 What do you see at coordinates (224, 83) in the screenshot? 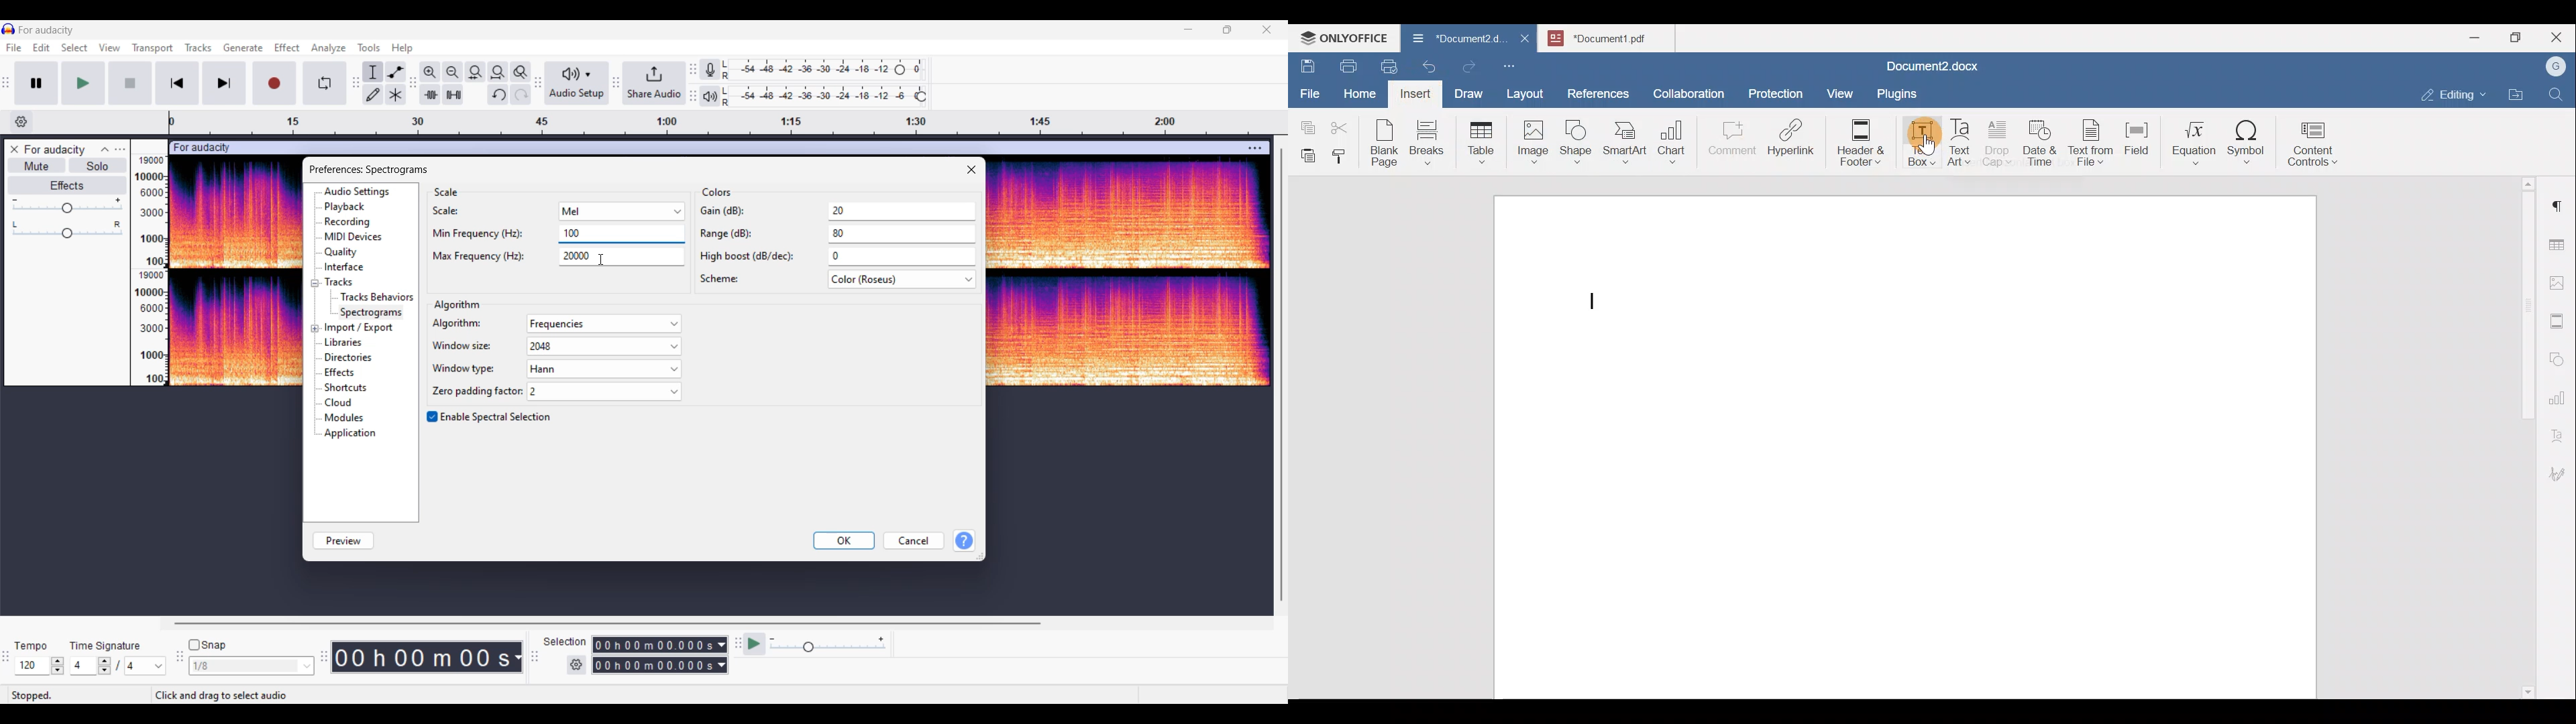
I see `Skip/Select to end` at bounding box center [224, 83].